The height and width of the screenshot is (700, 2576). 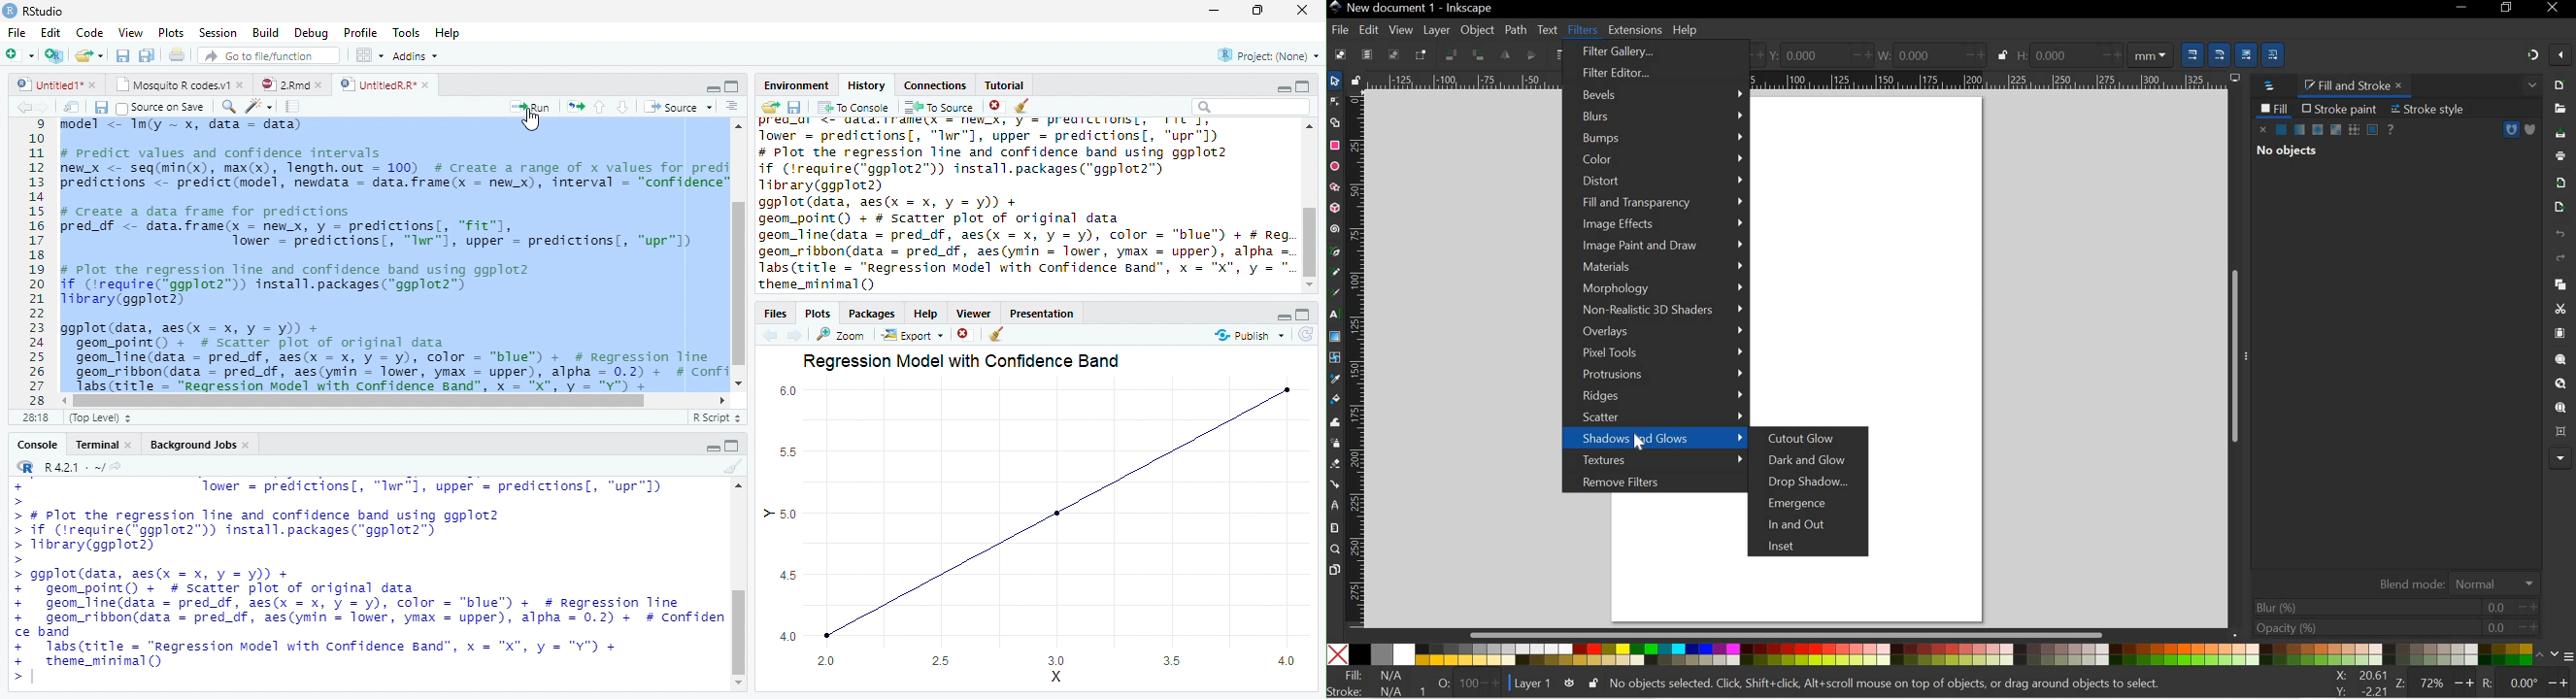 I want to click on BEVELS, so click(x=1656, y=94).